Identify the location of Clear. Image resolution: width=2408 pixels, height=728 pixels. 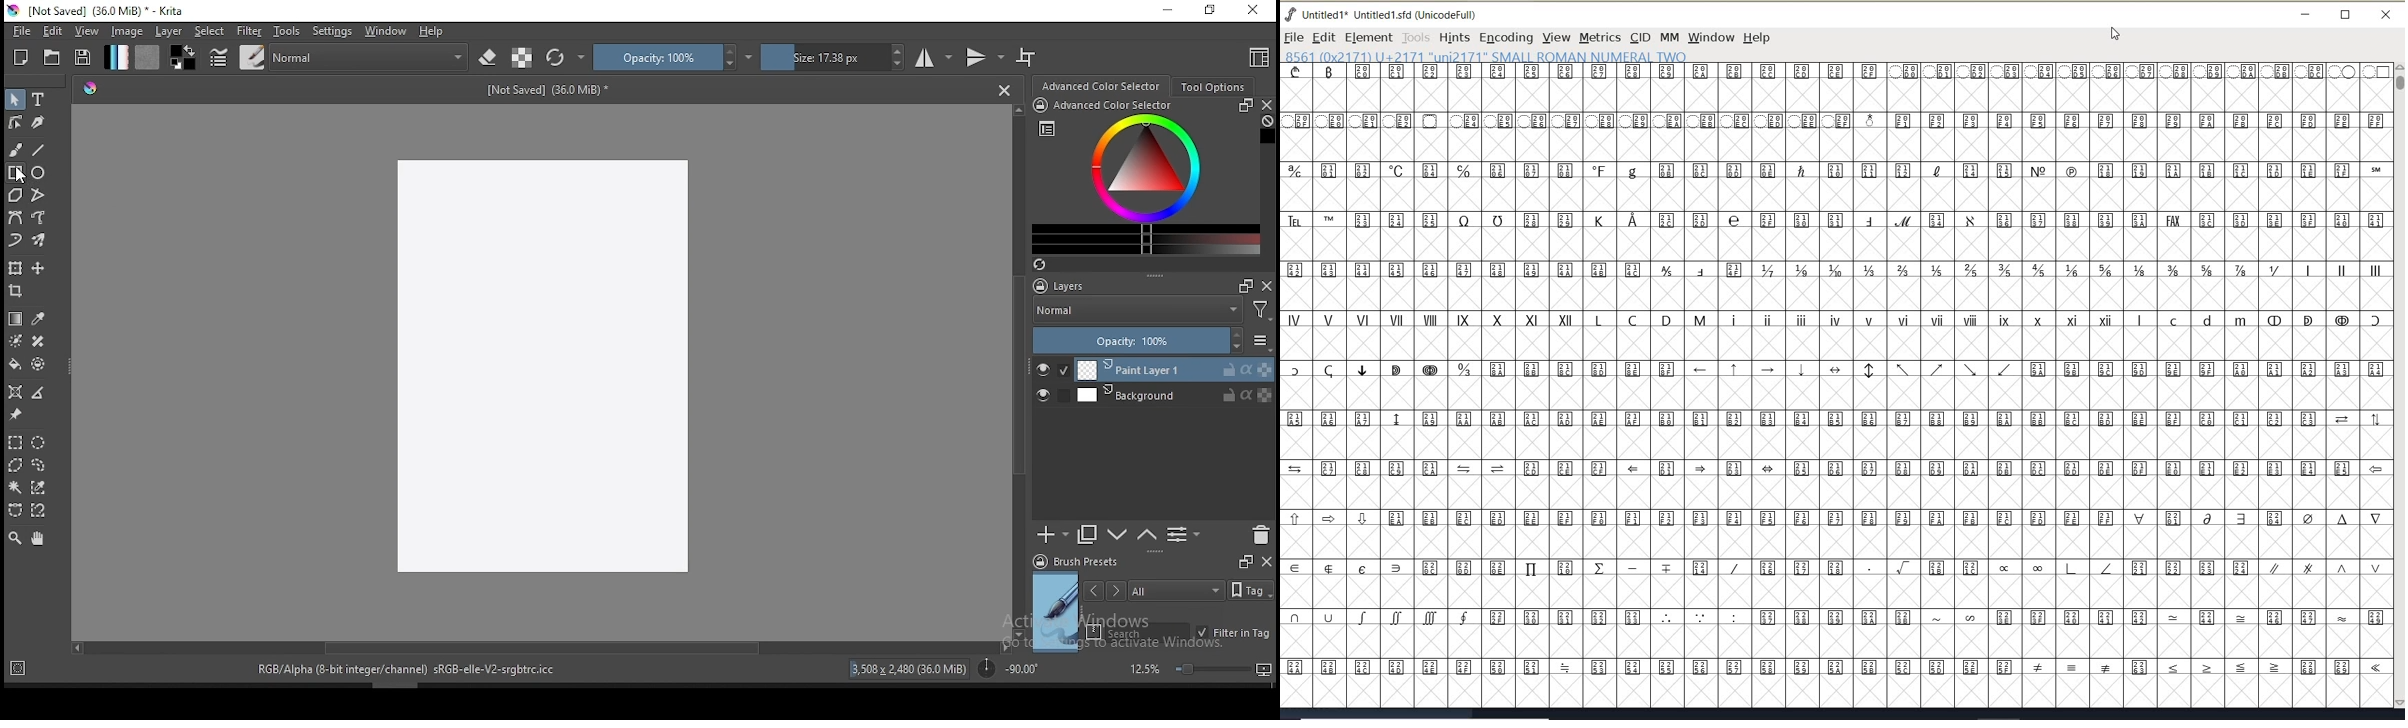
(1267, 123).